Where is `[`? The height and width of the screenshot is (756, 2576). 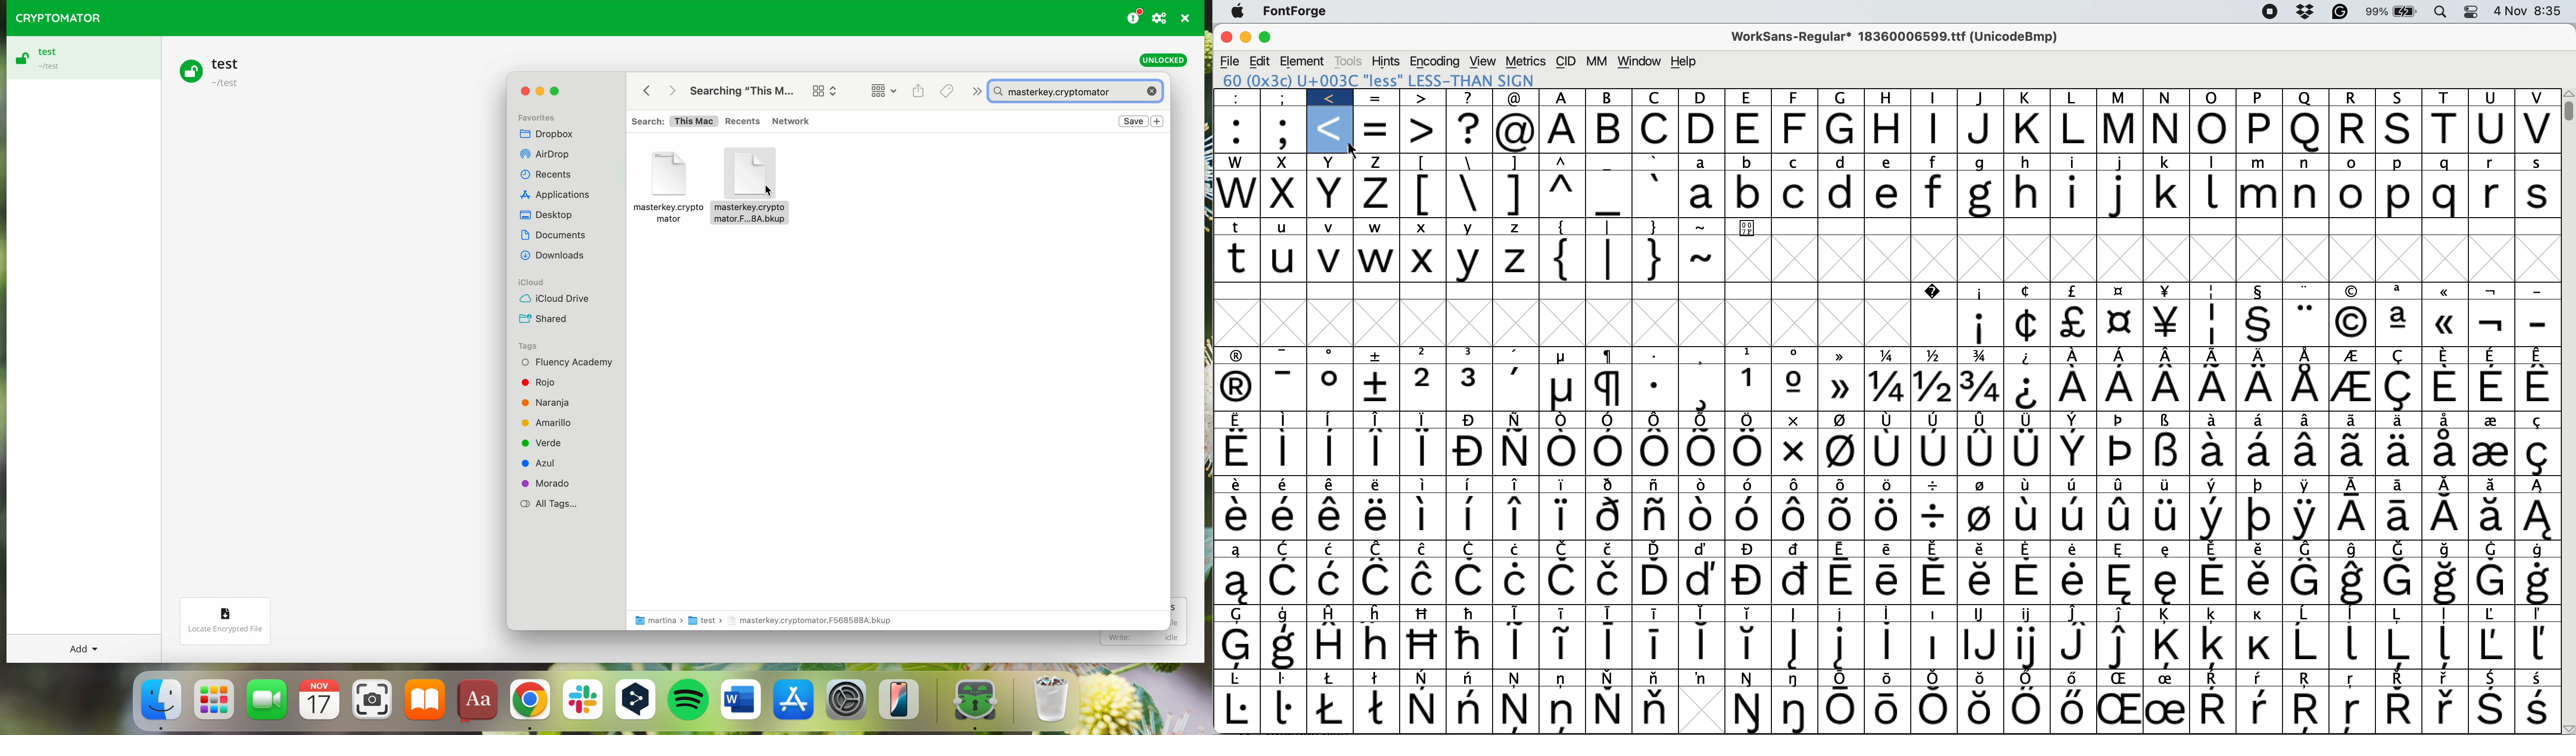 [ is located at coordinates (1425, 163).